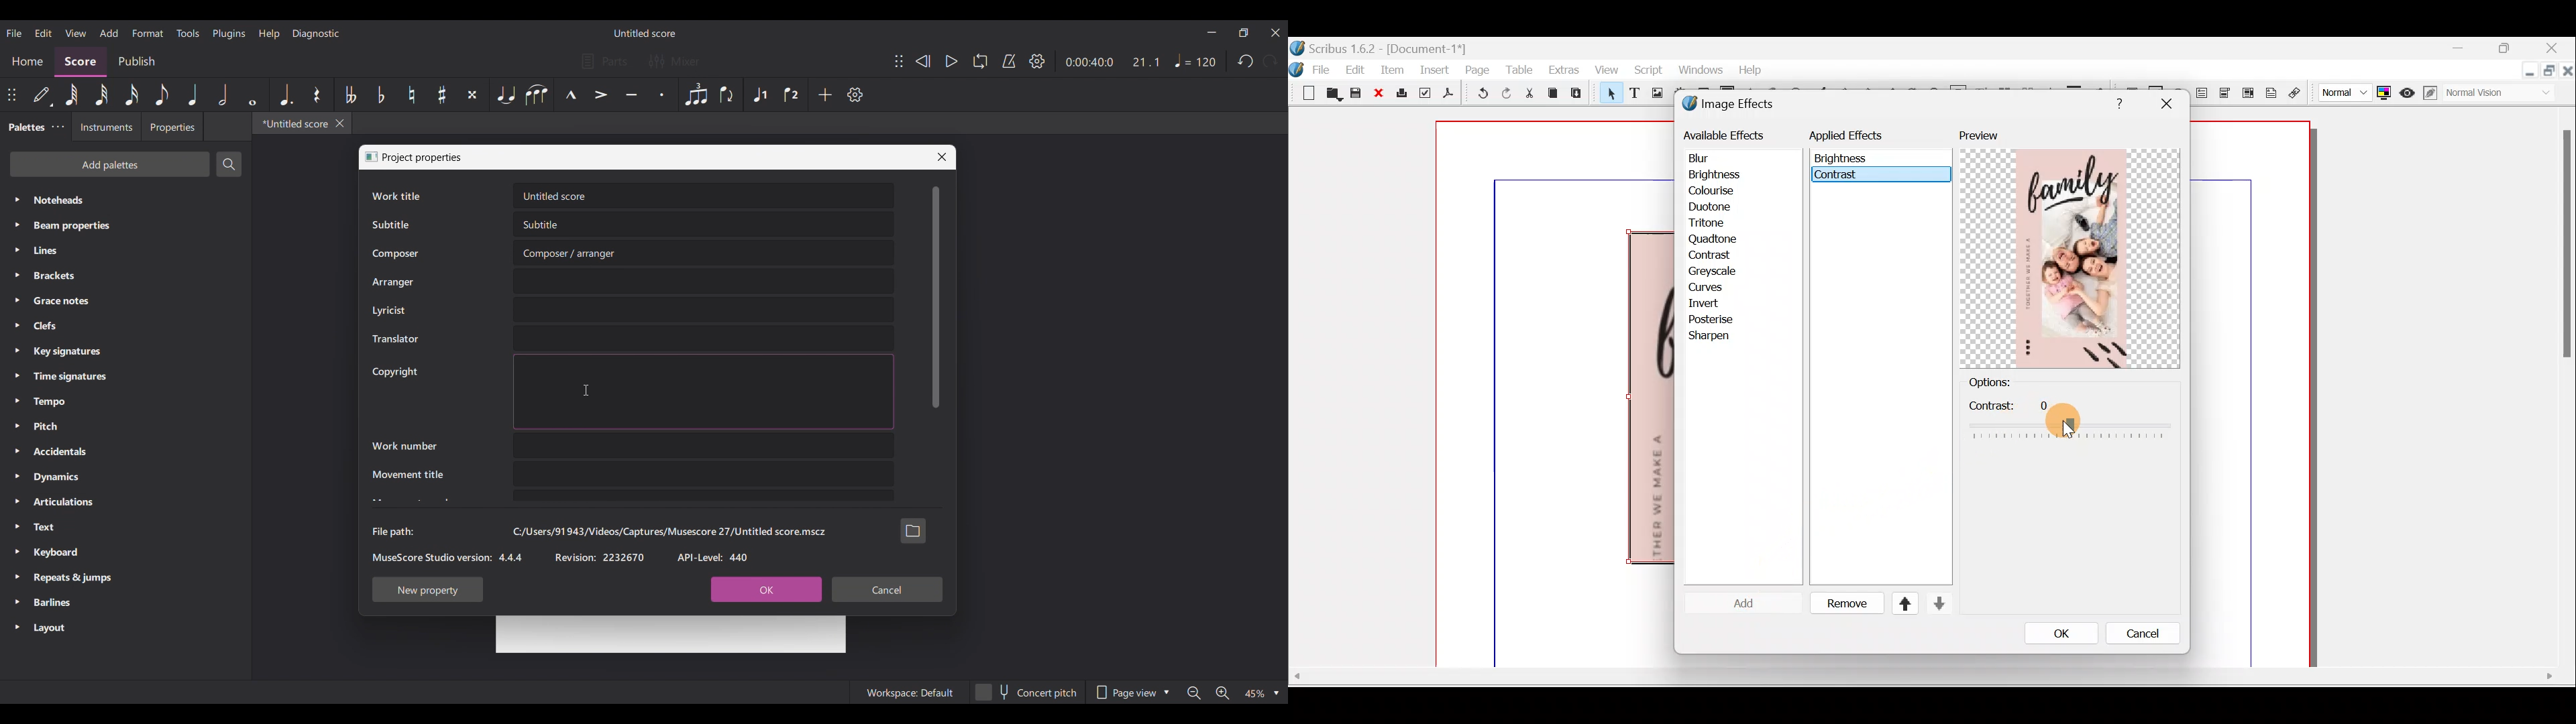 The height and width of the screenshot is (728, 2576). What do you see at coordinates (1899, 603) in the screenshot?
I see `Move up` at bounding box center [1899, 603].